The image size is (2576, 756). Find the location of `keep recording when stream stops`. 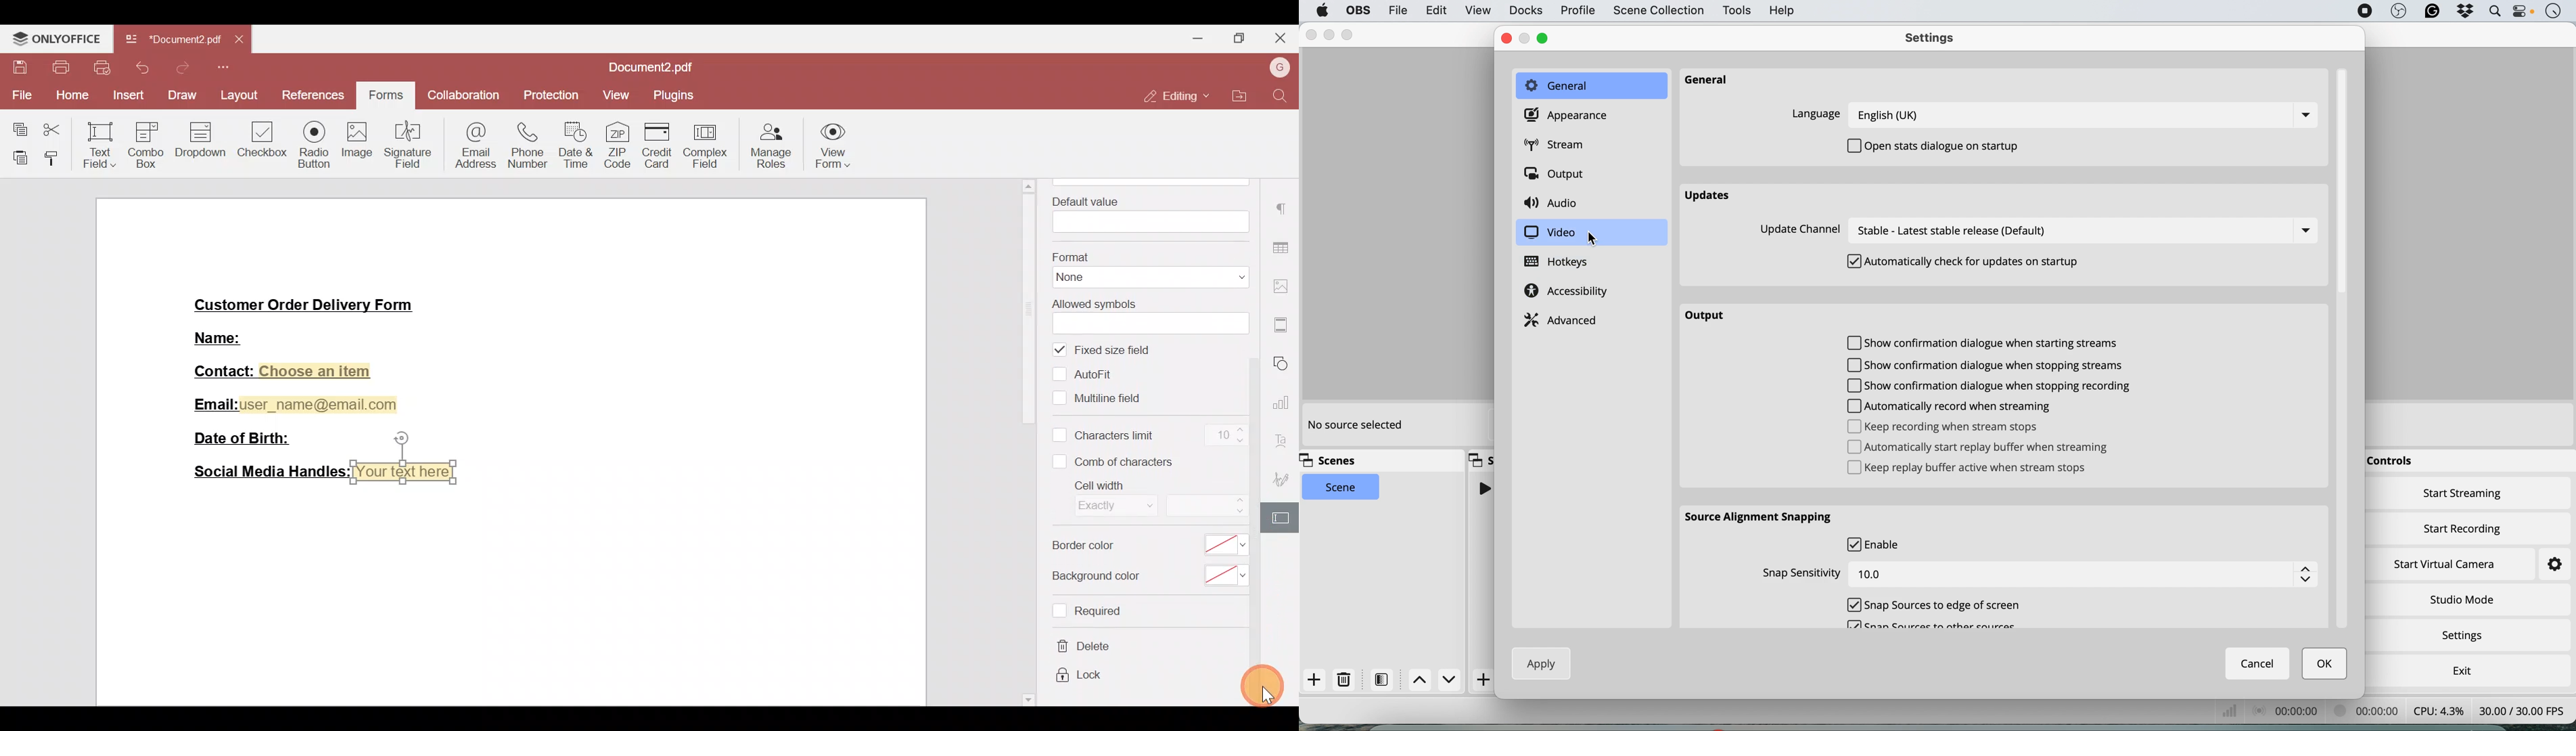

keep recording when stream stops is located at coordinates (1943, 426).